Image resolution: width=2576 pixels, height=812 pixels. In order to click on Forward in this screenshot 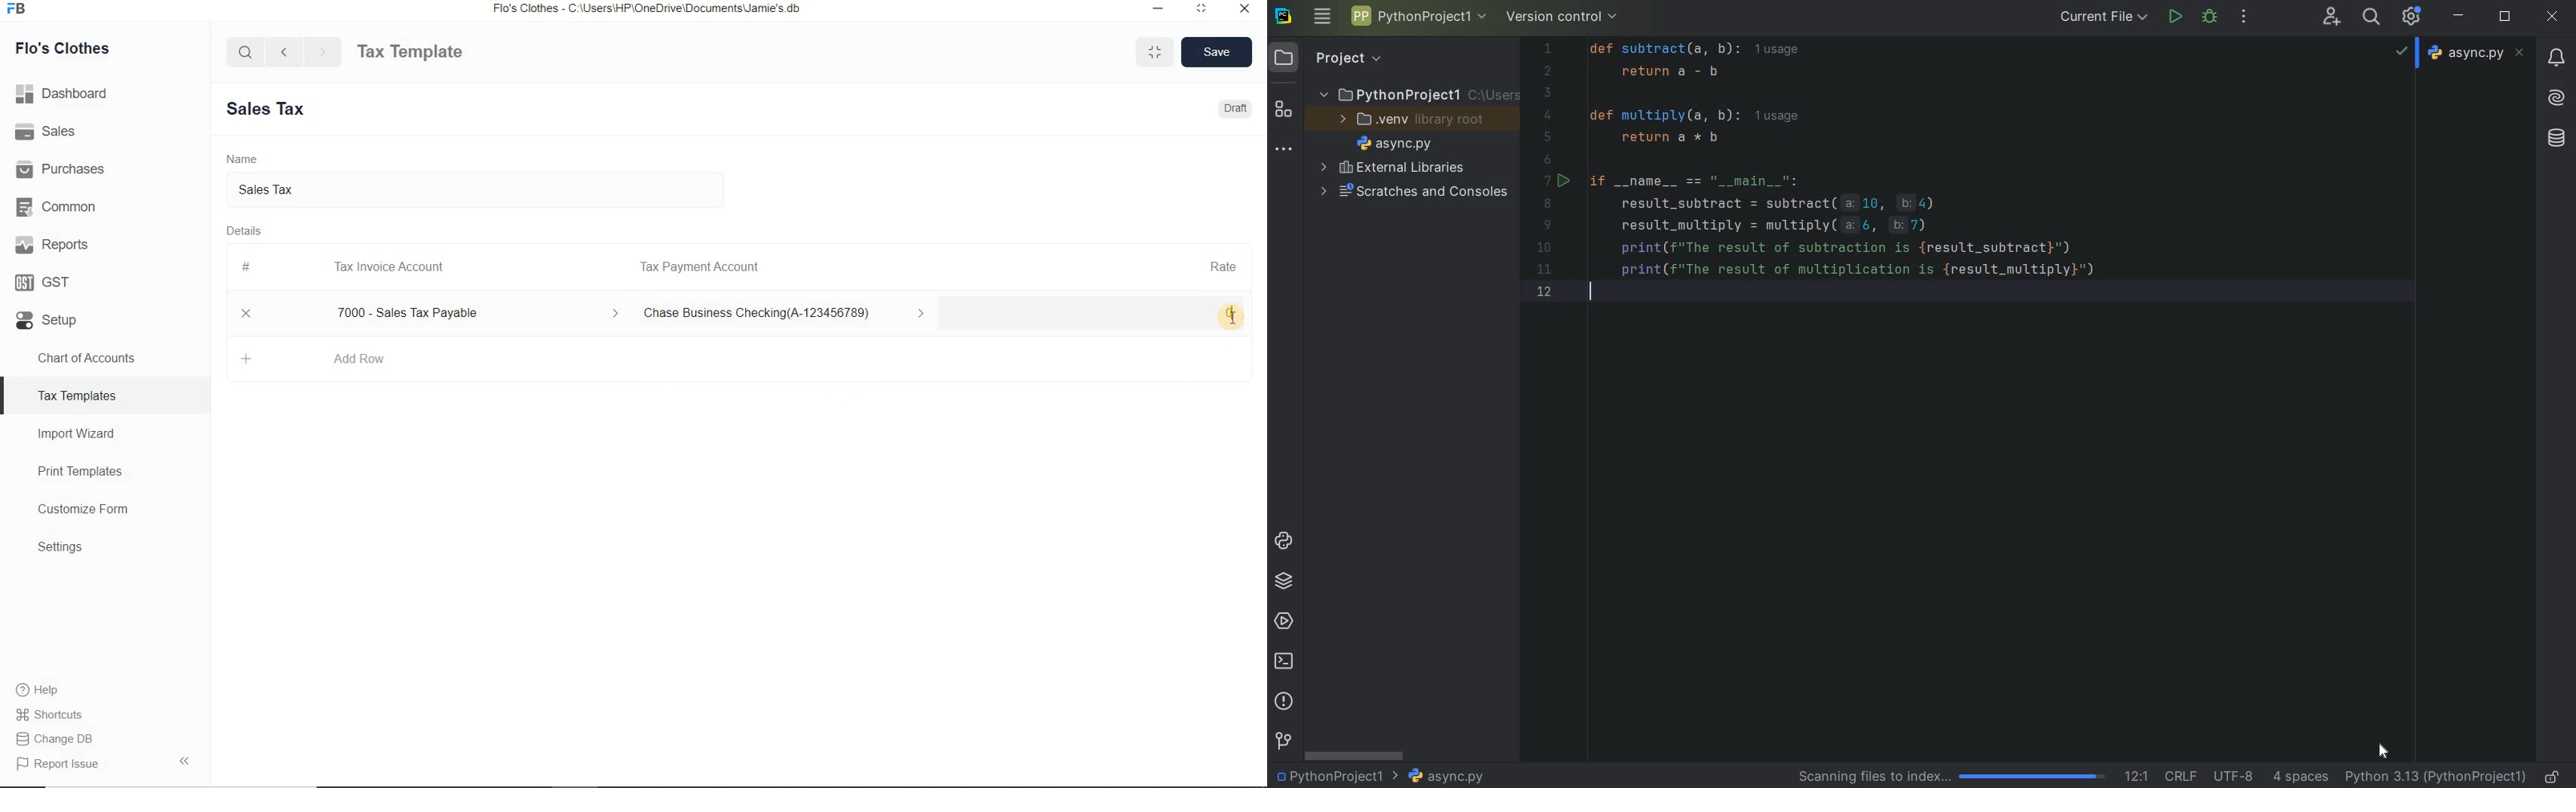, I will do `click(324, 51)`.